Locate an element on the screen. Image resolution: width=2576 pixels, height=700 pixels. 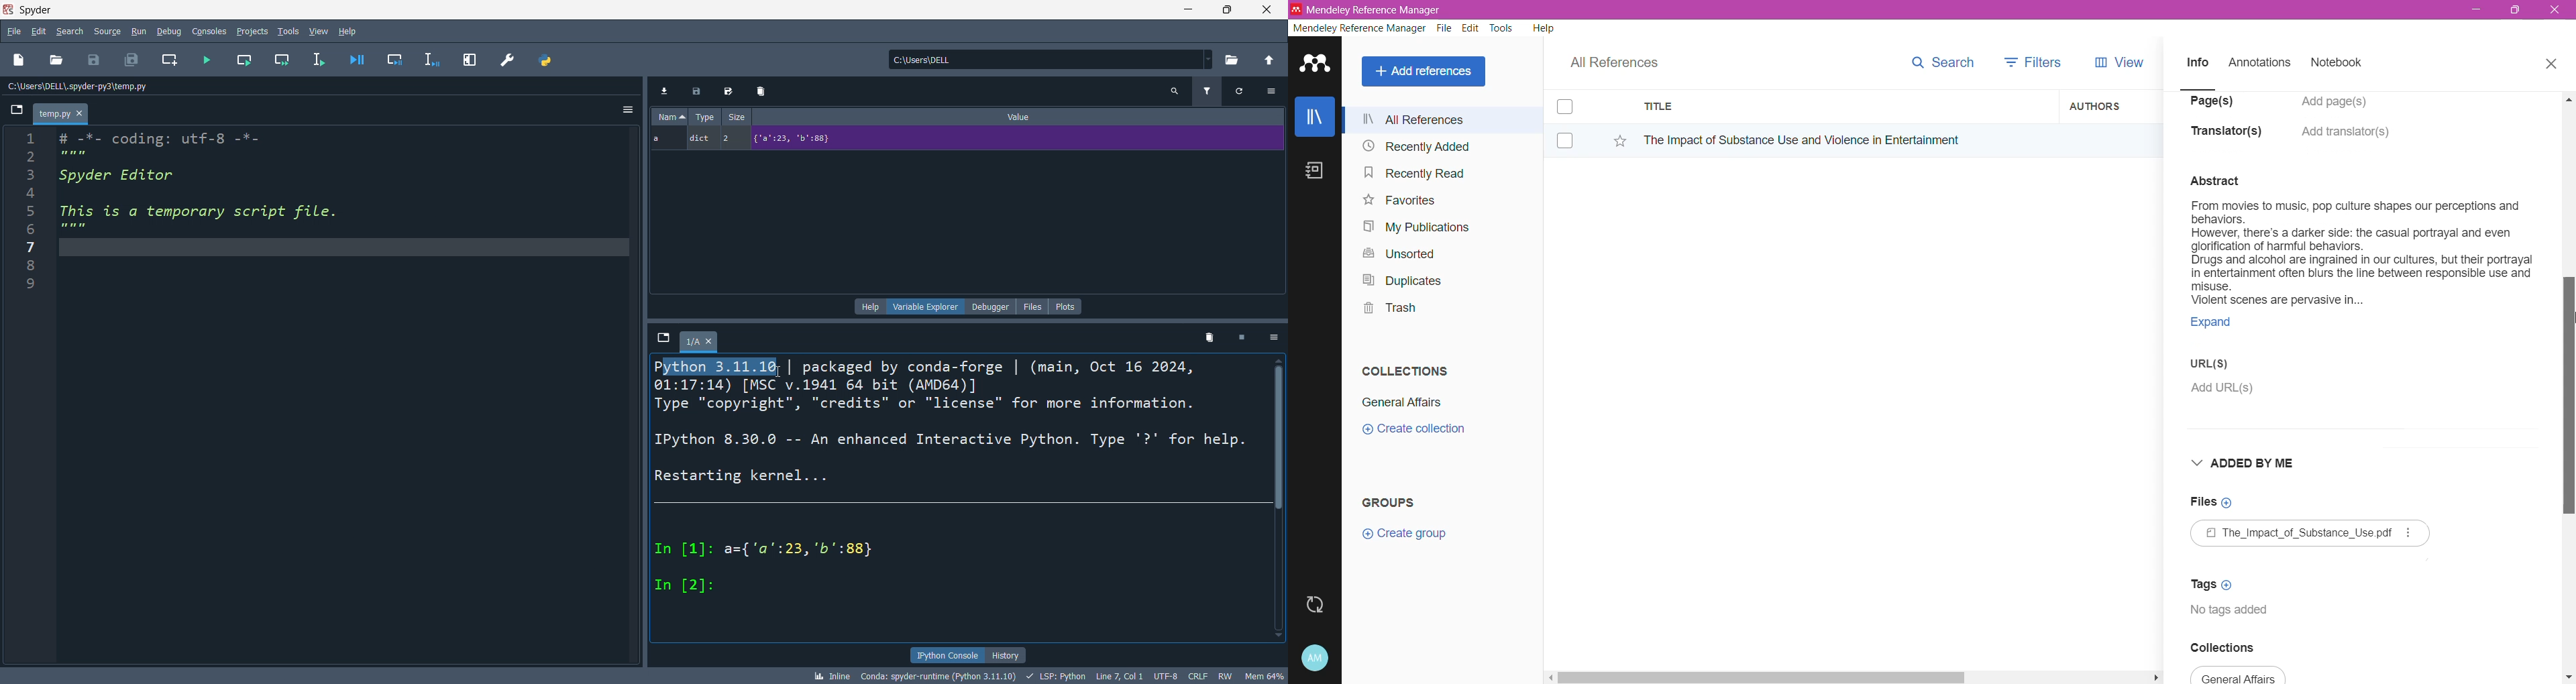
options is located at coordinates (628, 111).